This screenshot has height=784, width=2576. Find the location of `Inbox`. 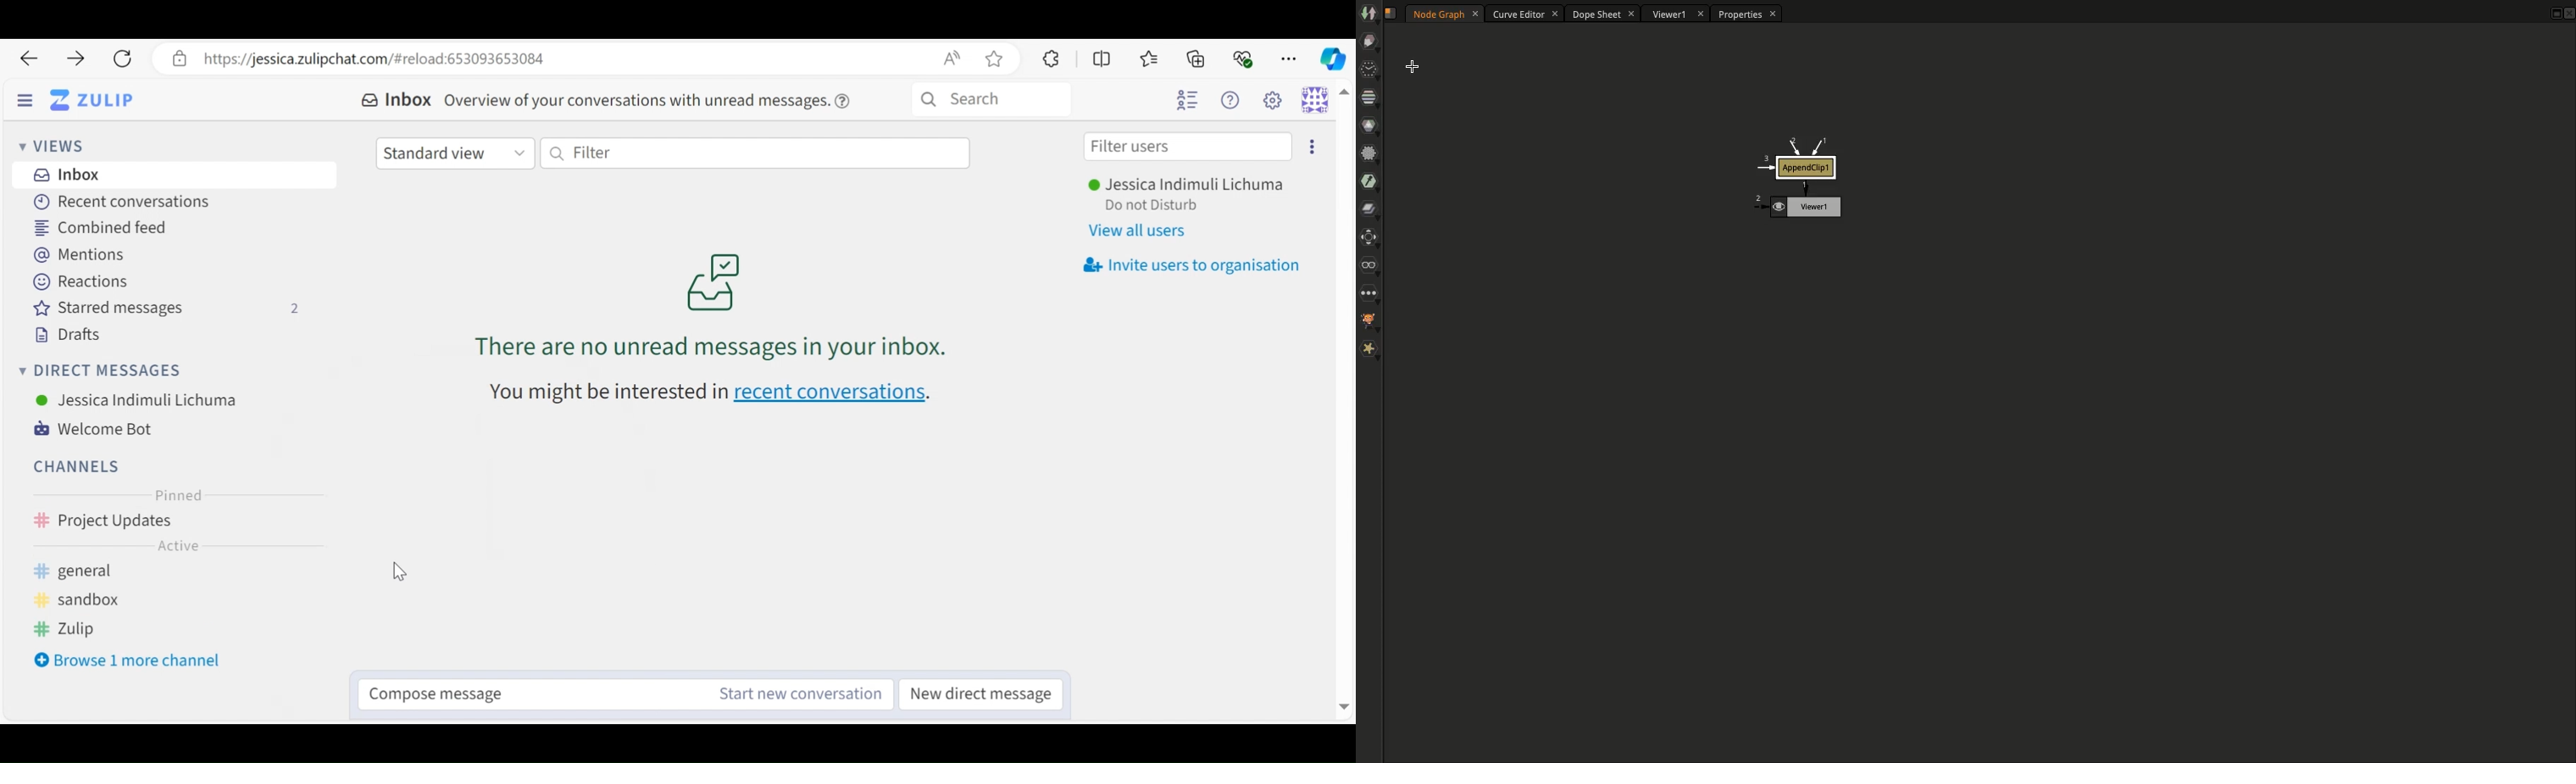

Inbox is located at coordinates (66, 175).